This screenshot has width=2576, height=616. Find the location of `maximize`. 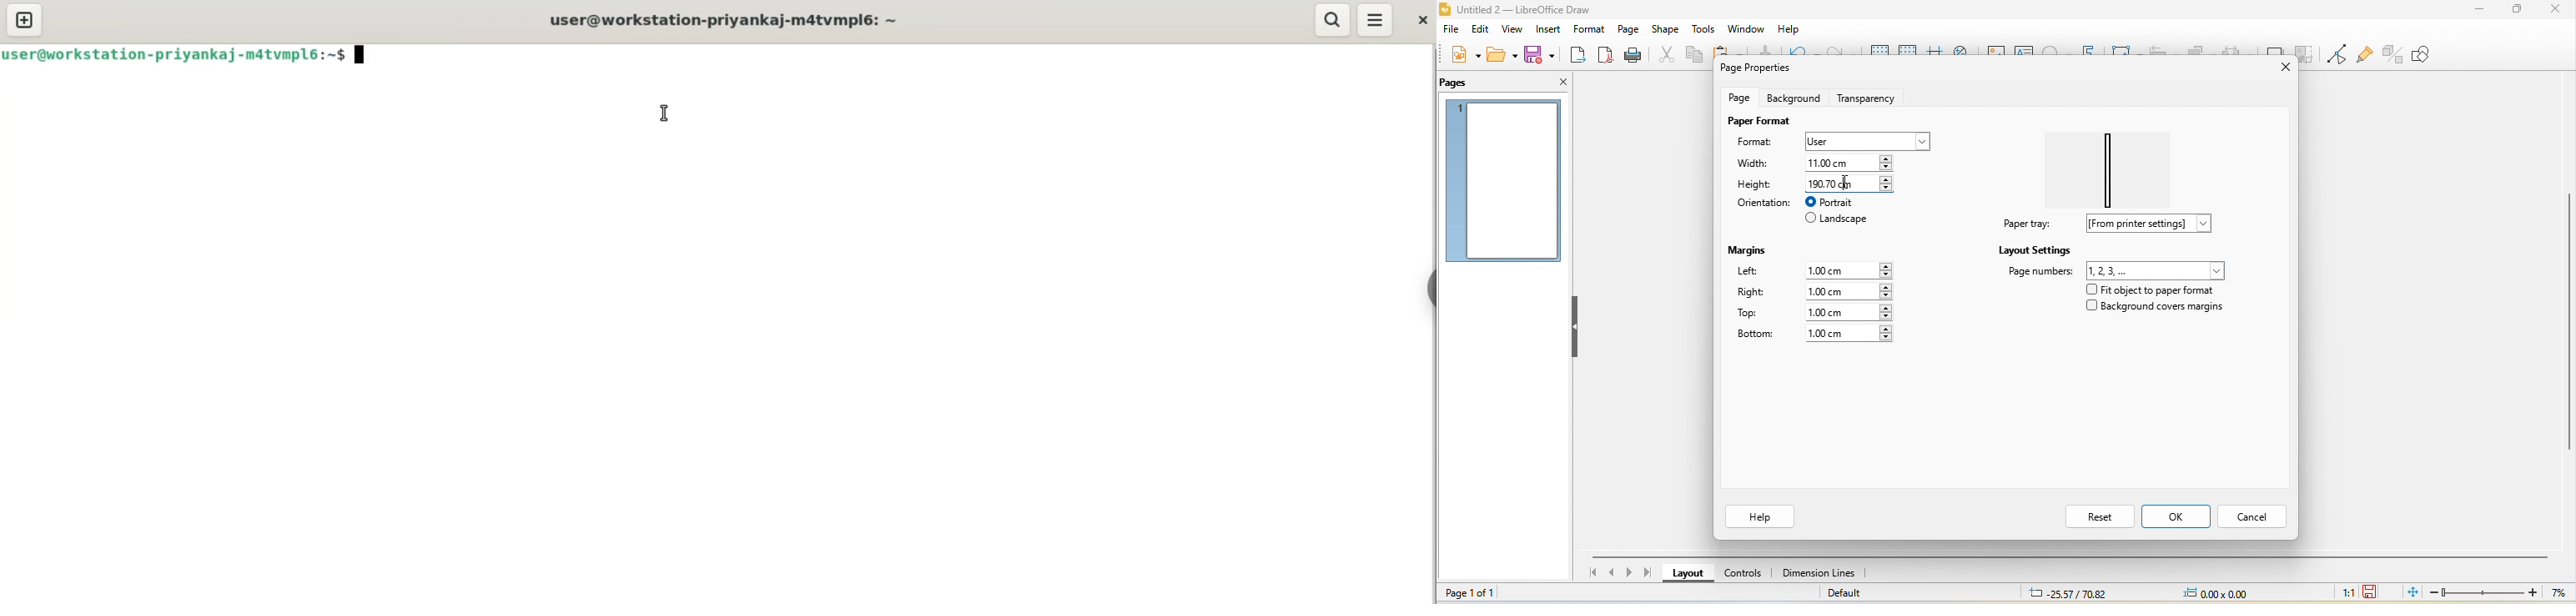

maximize is located at coordinates (2516, 10).